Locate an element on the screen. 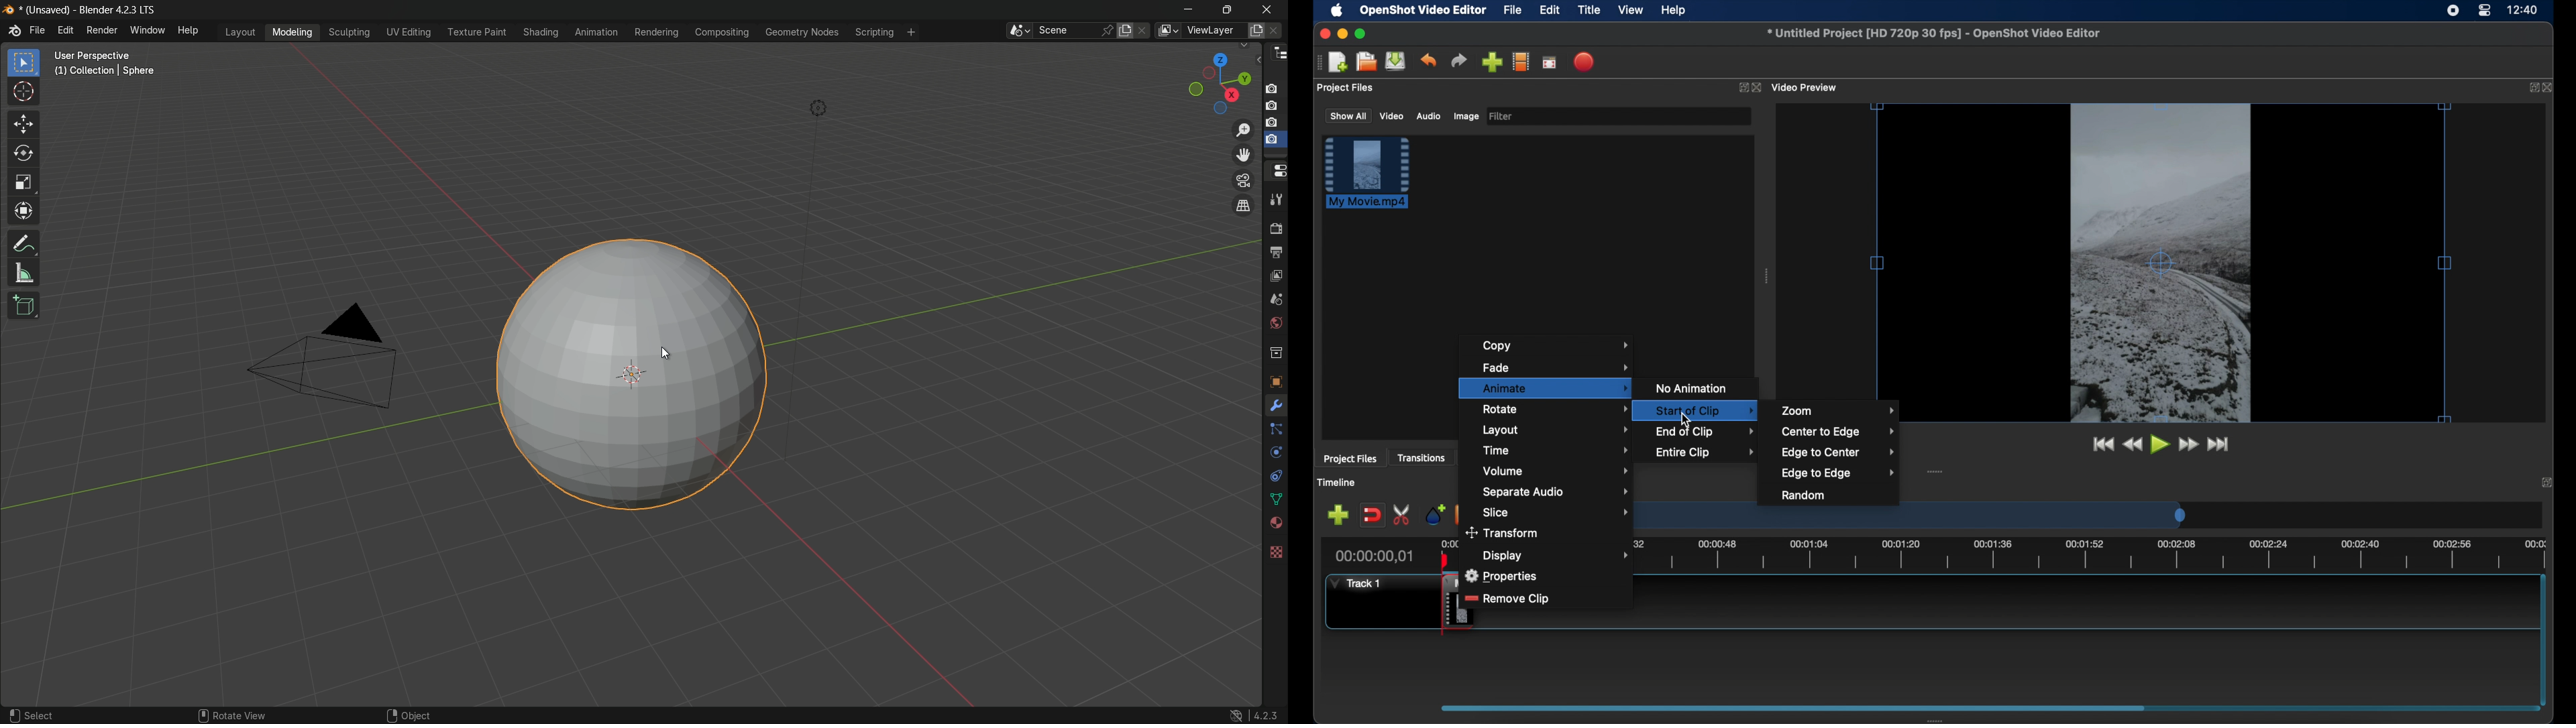 This screenshot has height=728, width=2576. edit menu is located at coordinates (63, 31).